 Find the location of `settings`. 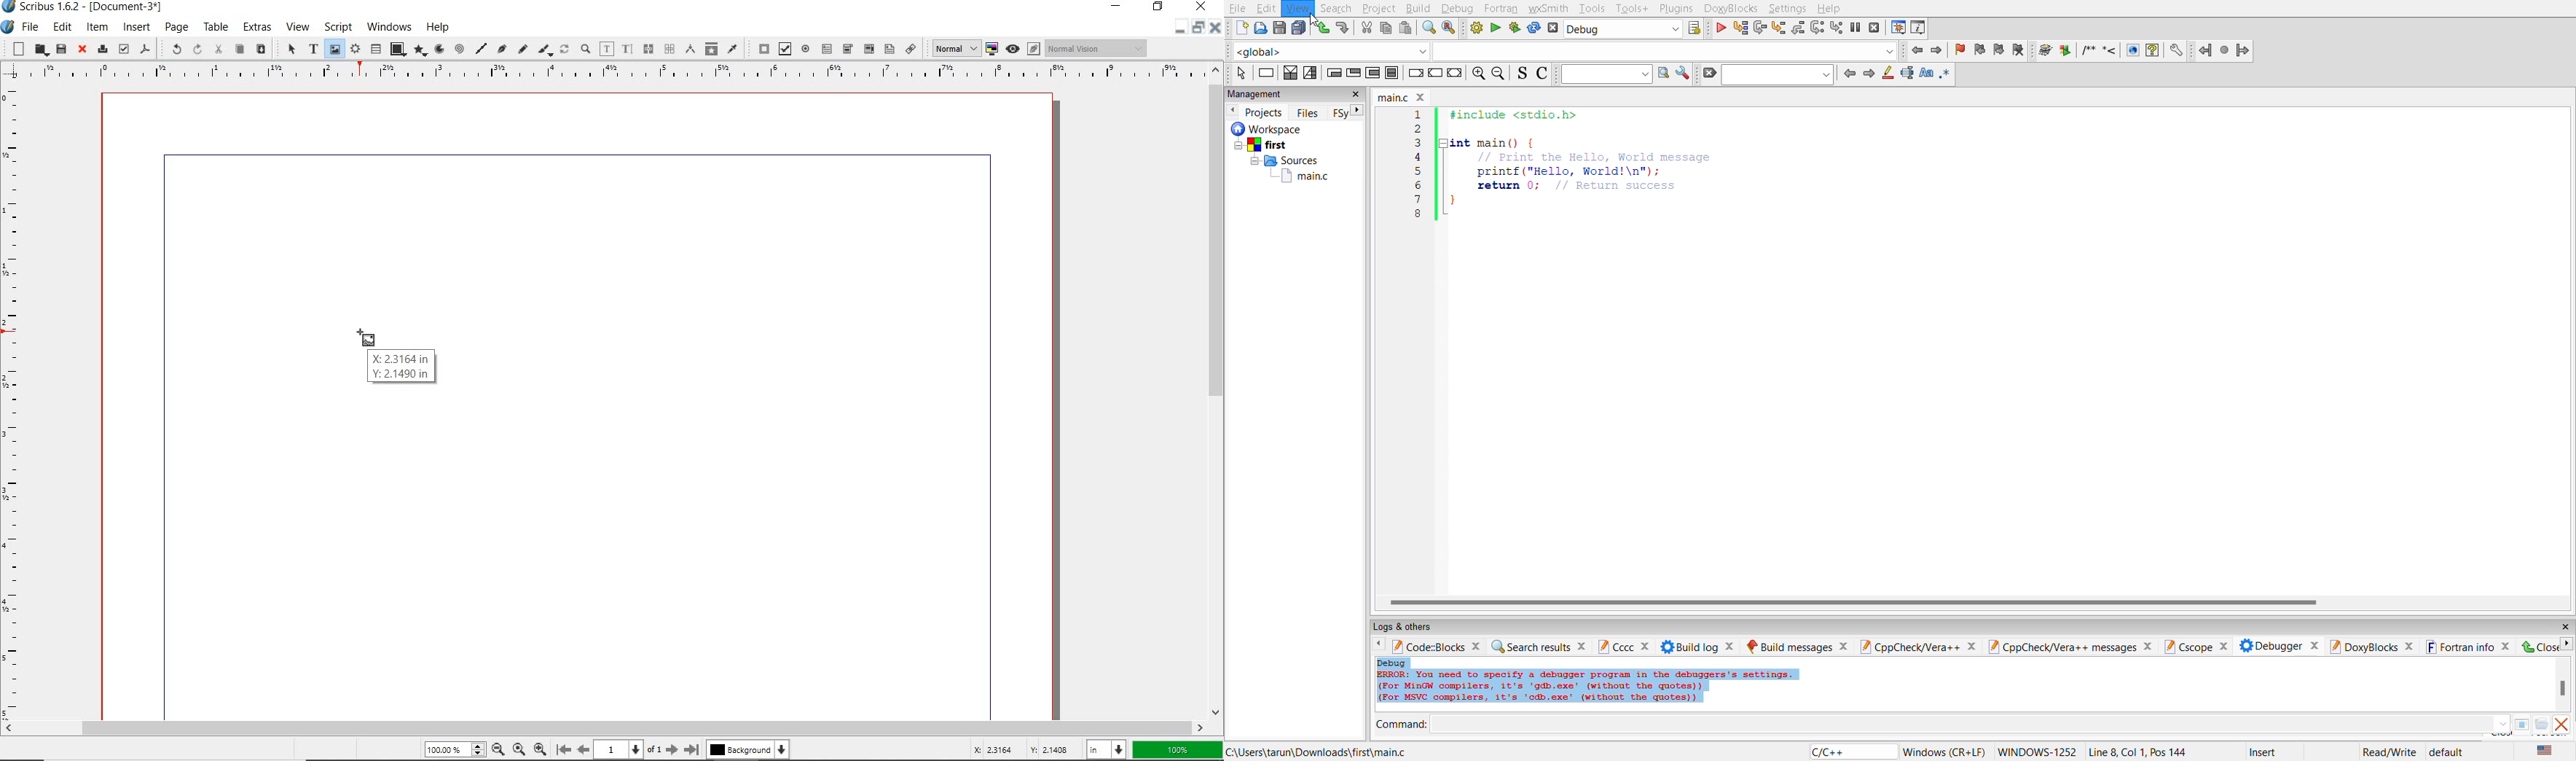

settings is located at coordinates (1789, 8).